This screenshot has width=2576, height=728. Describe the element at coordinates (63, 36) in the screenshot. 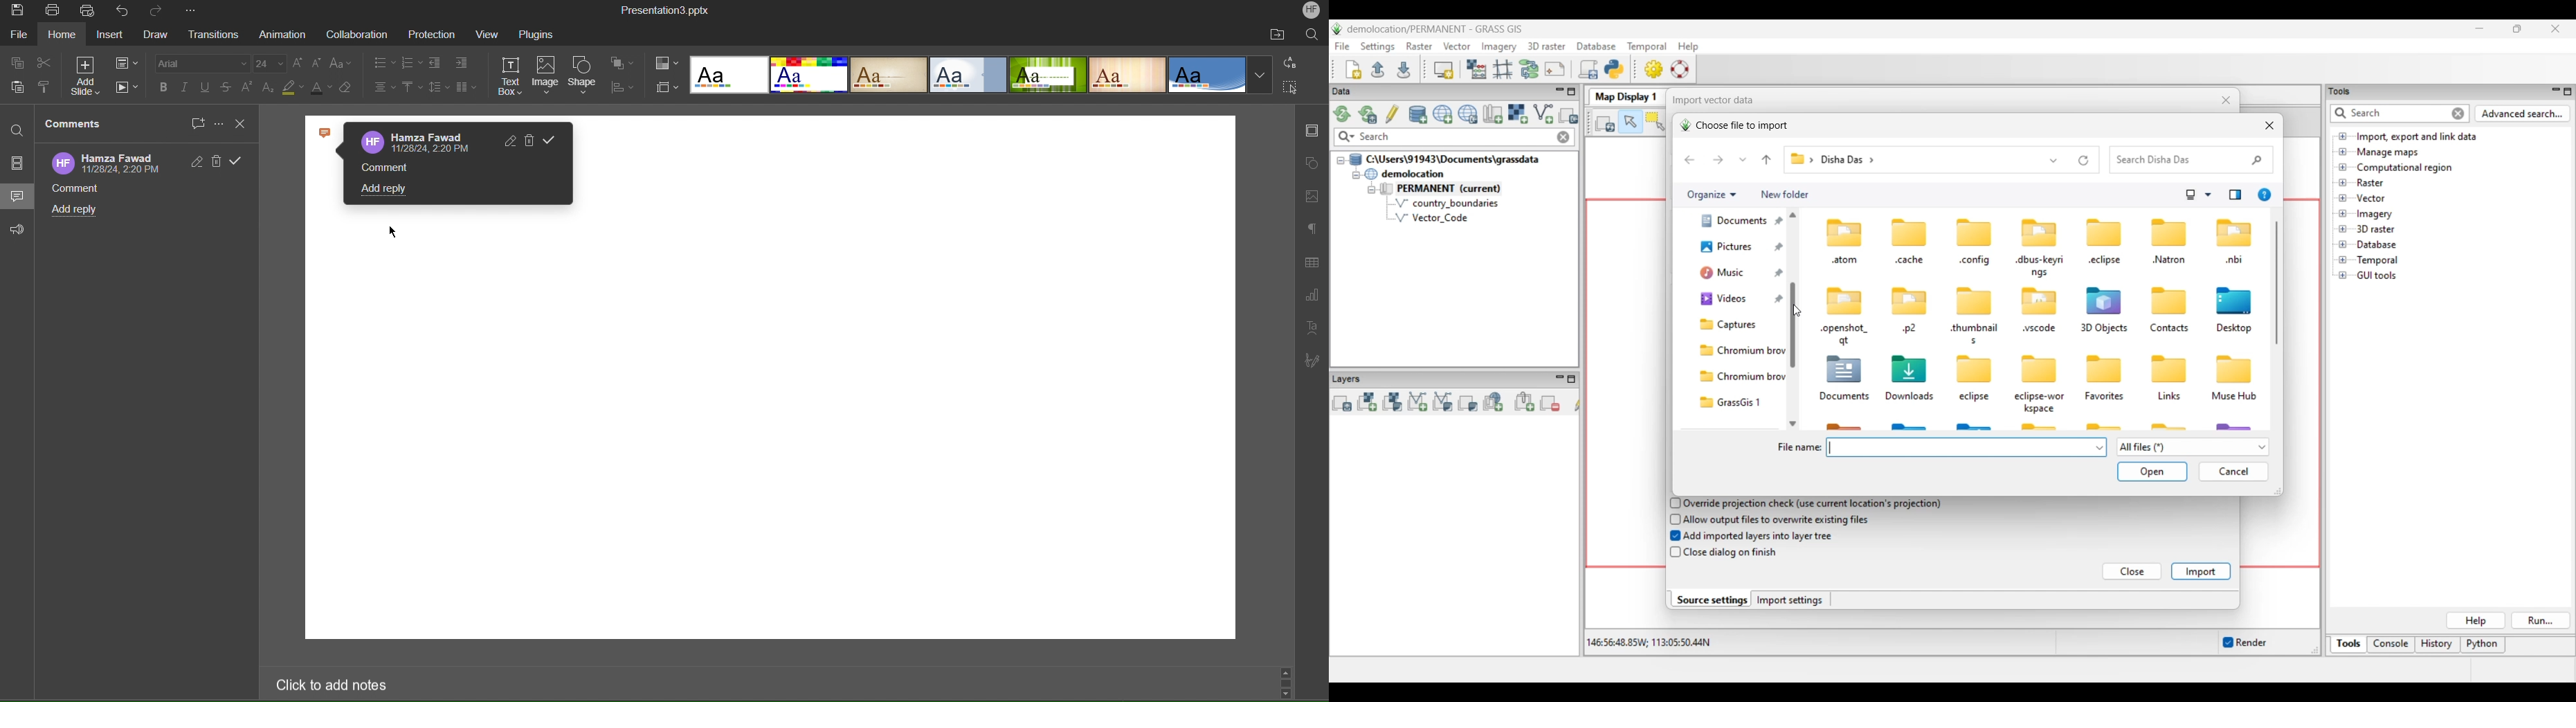

I see `home` at that location.